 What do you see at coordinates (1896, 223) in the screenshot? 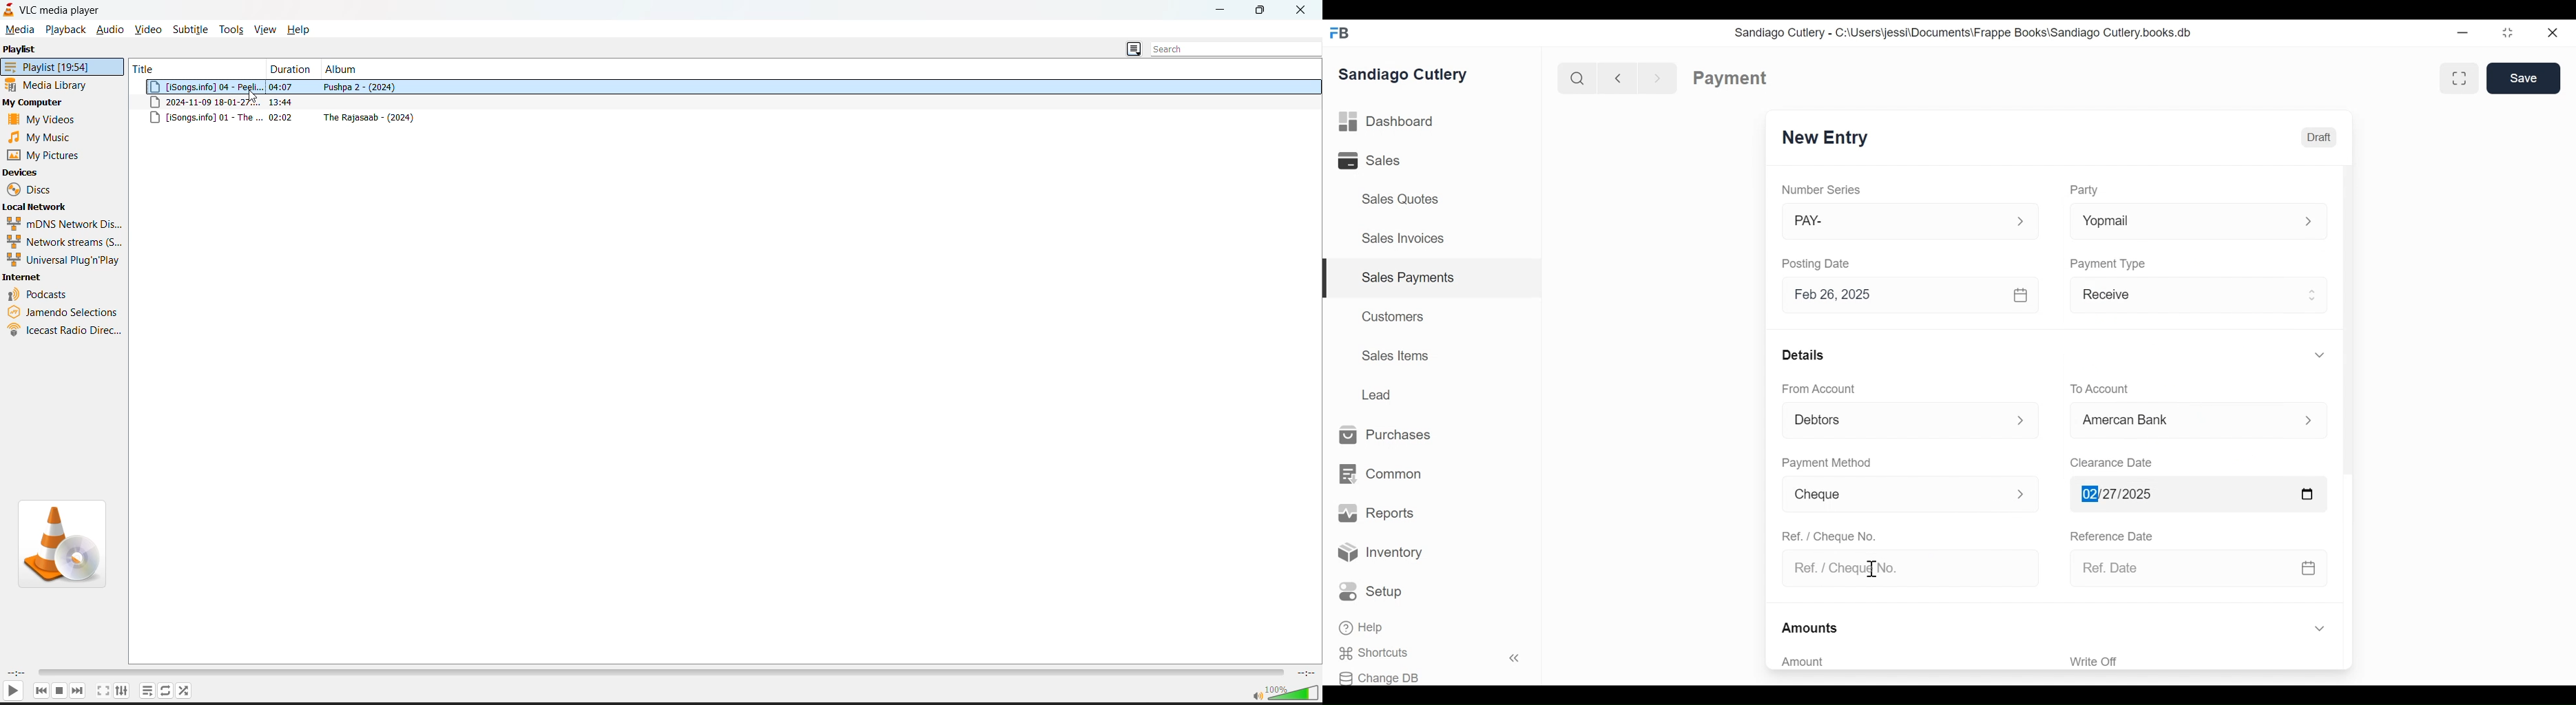
I see `PAY-` at bounding box center [1896, 223].